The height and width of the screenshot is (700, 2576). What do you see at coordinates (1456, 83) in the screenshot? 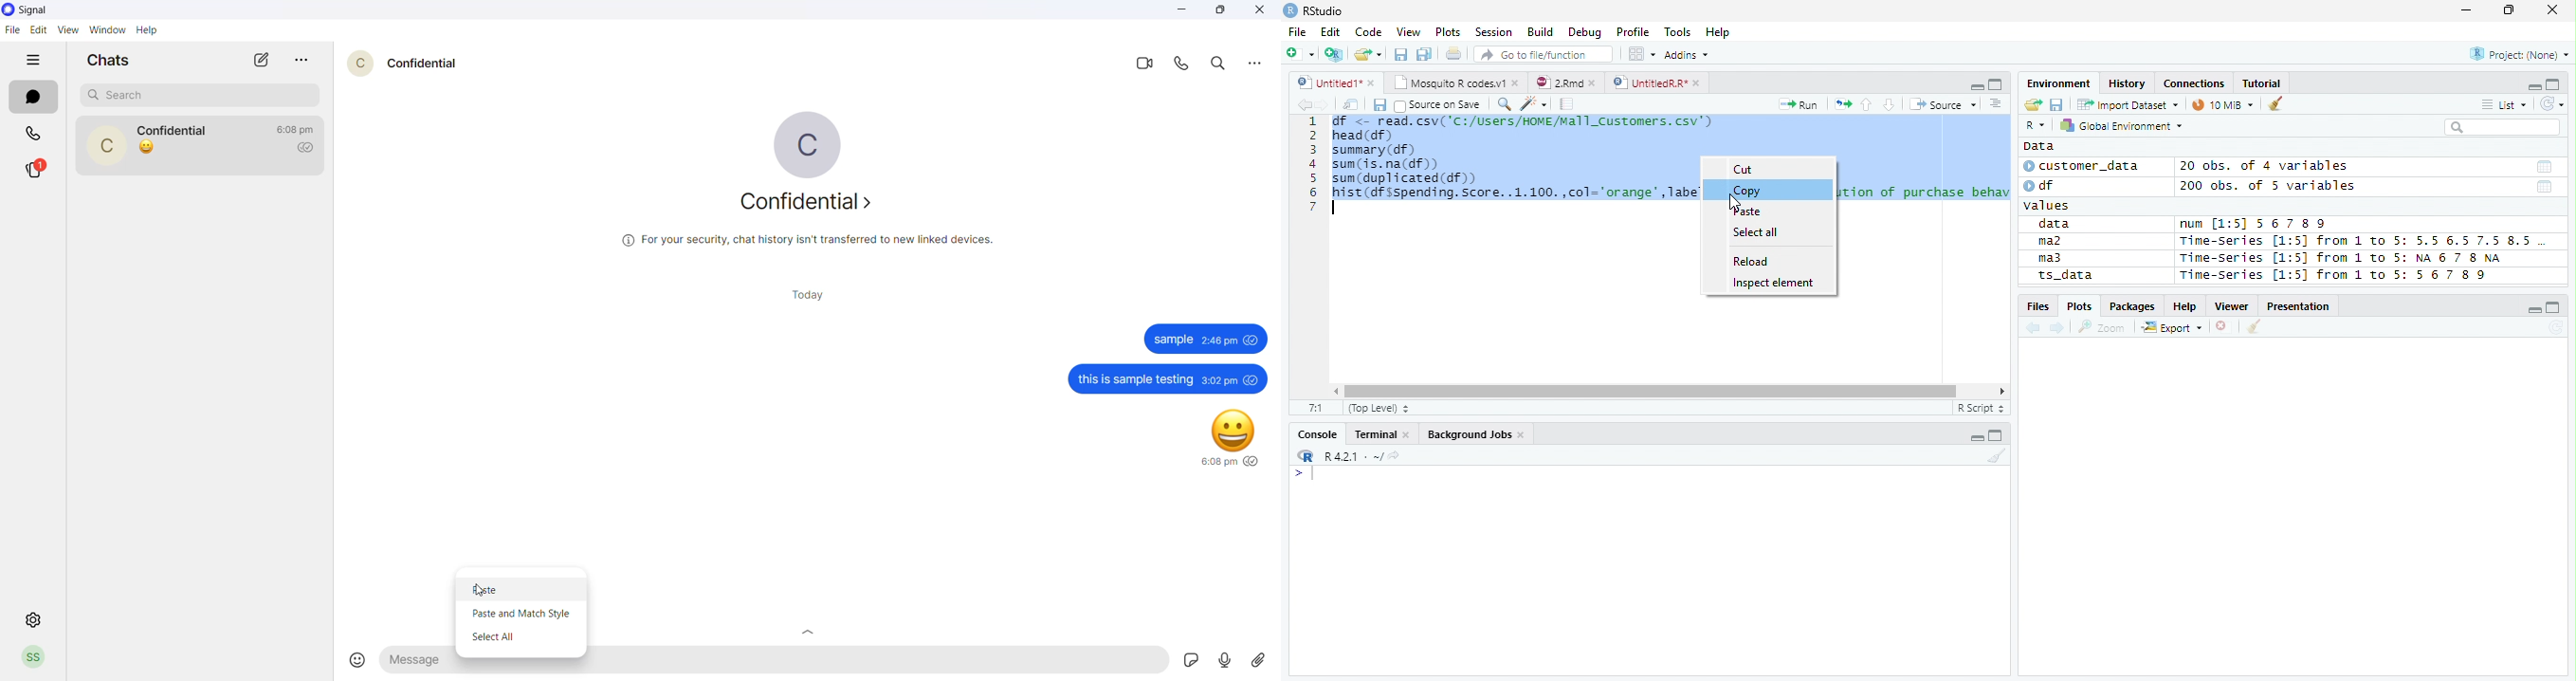
I see `Mosquito T codes.v1` at bounding box center [1456, 83].